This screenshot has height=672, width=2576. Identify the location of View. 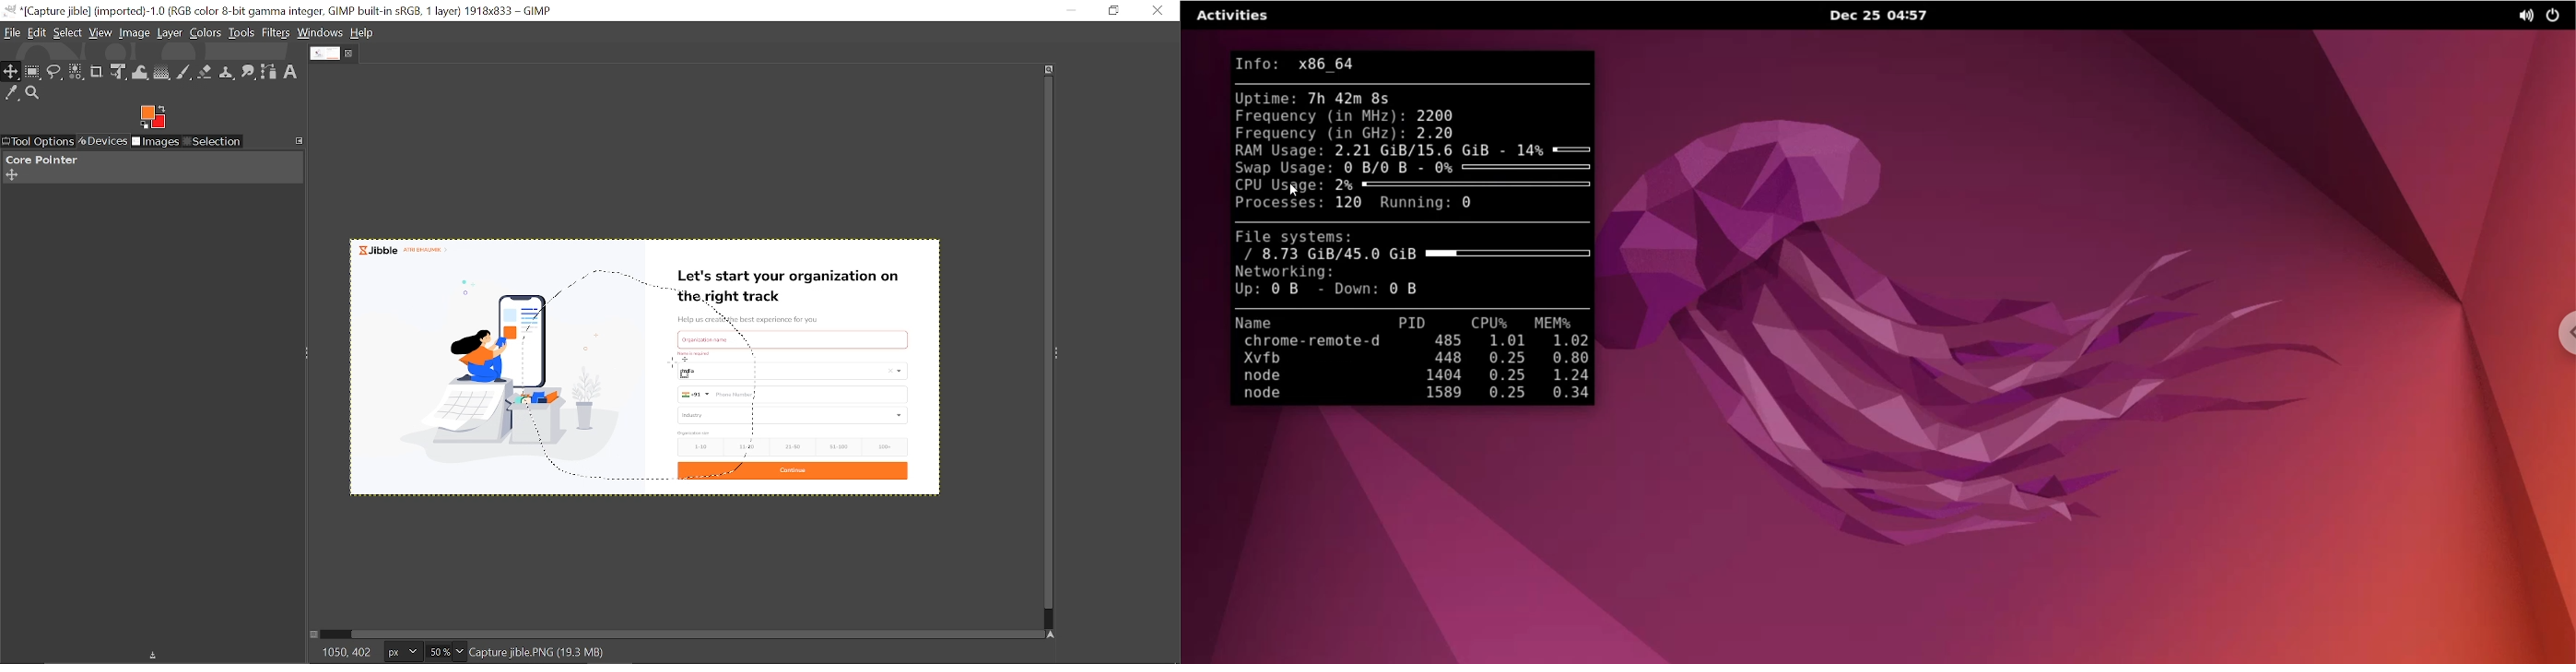
(100, 32).